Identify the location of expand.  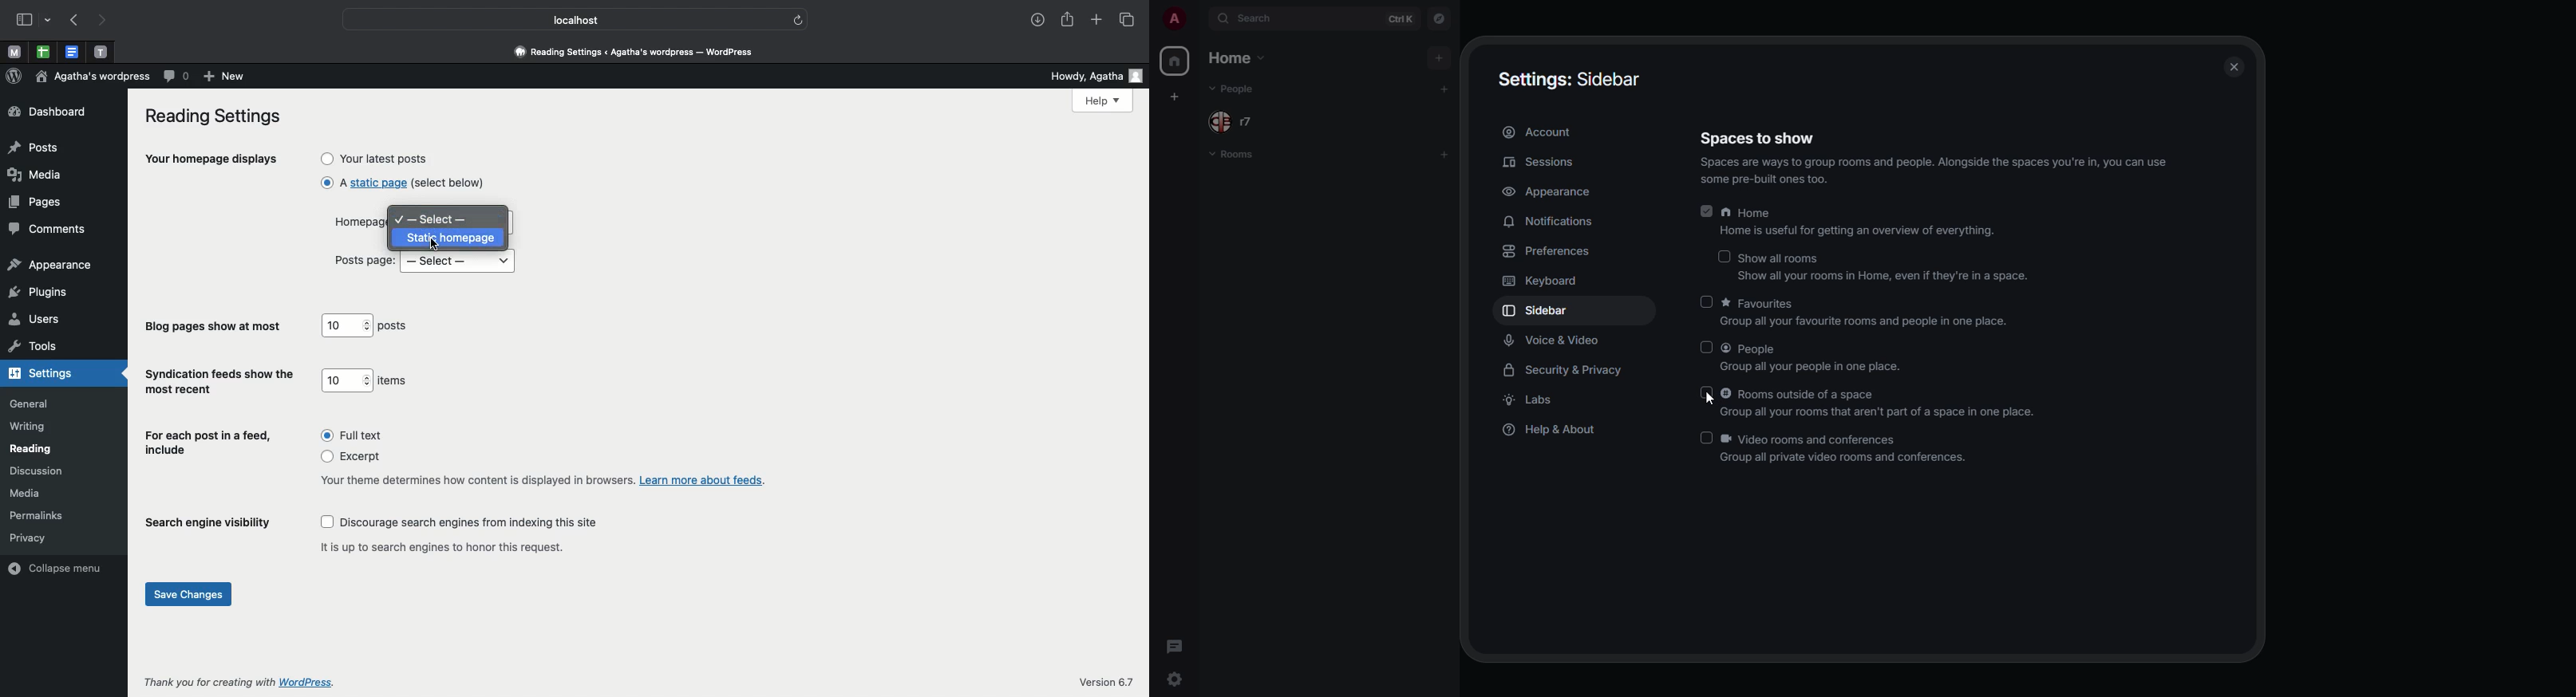
(1200, 17).